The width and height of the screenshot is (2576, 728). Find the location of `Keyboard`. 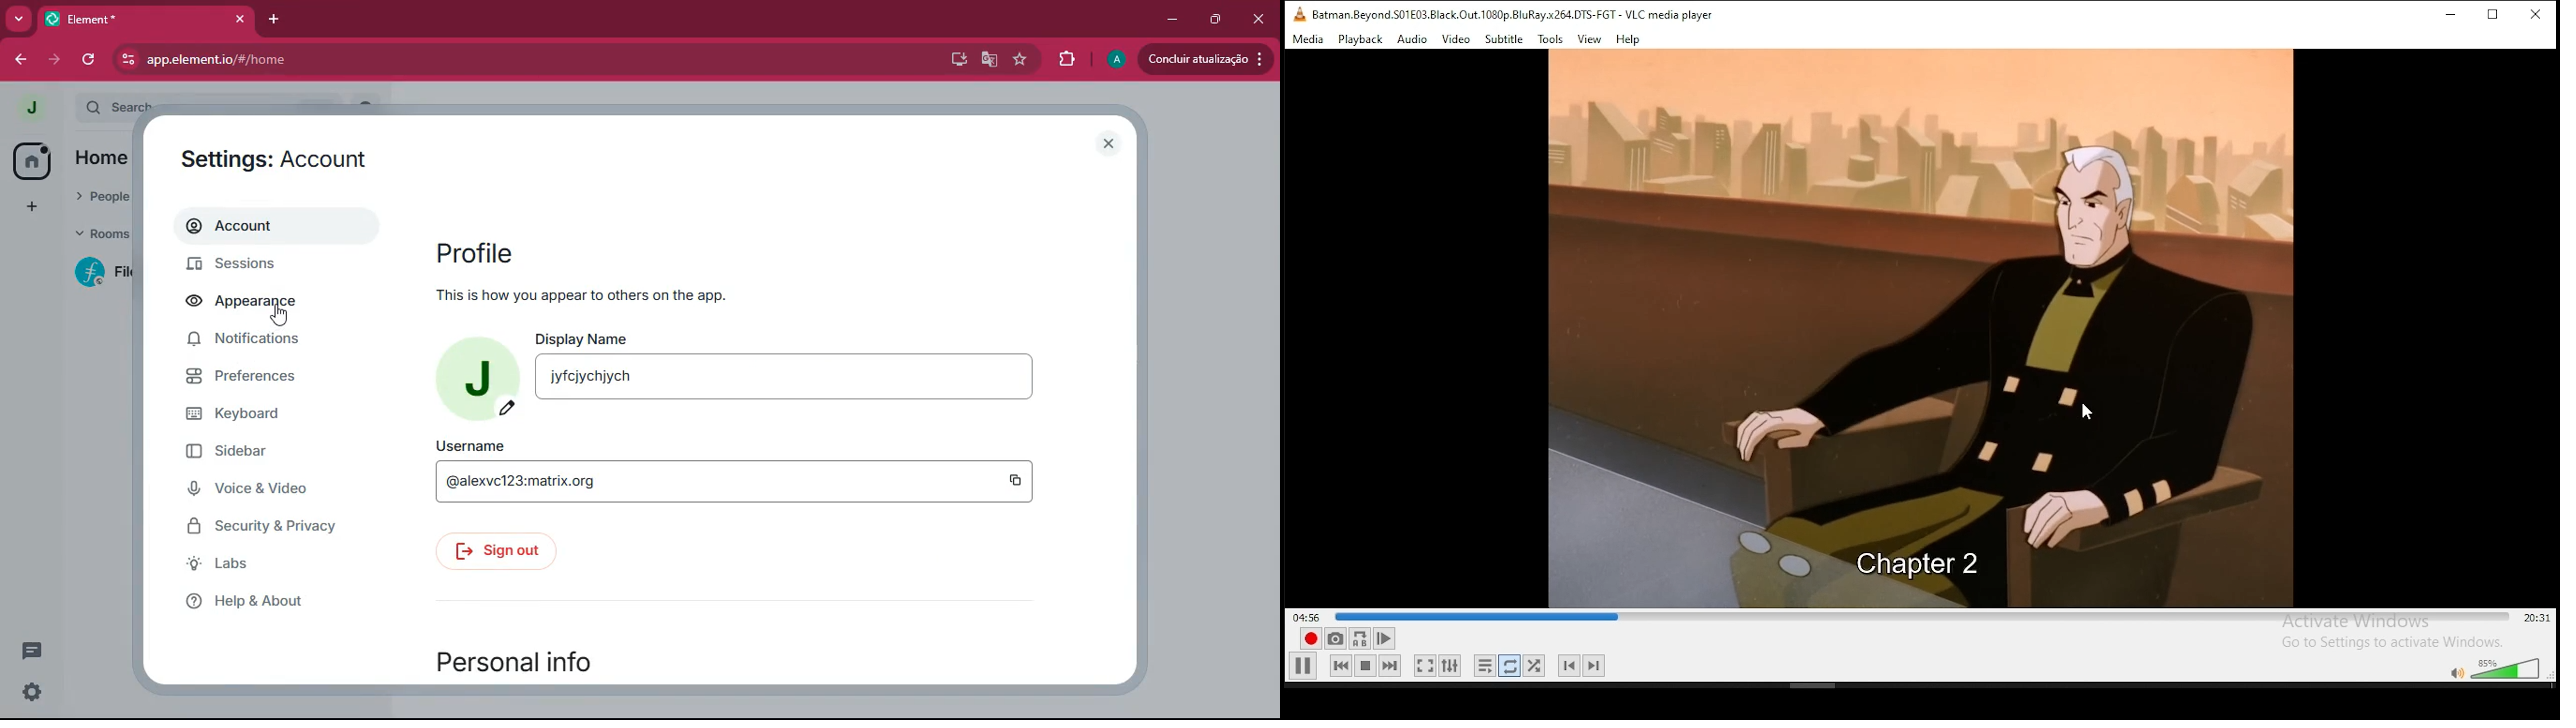

Keyboard is located at coordinates (255, 410).